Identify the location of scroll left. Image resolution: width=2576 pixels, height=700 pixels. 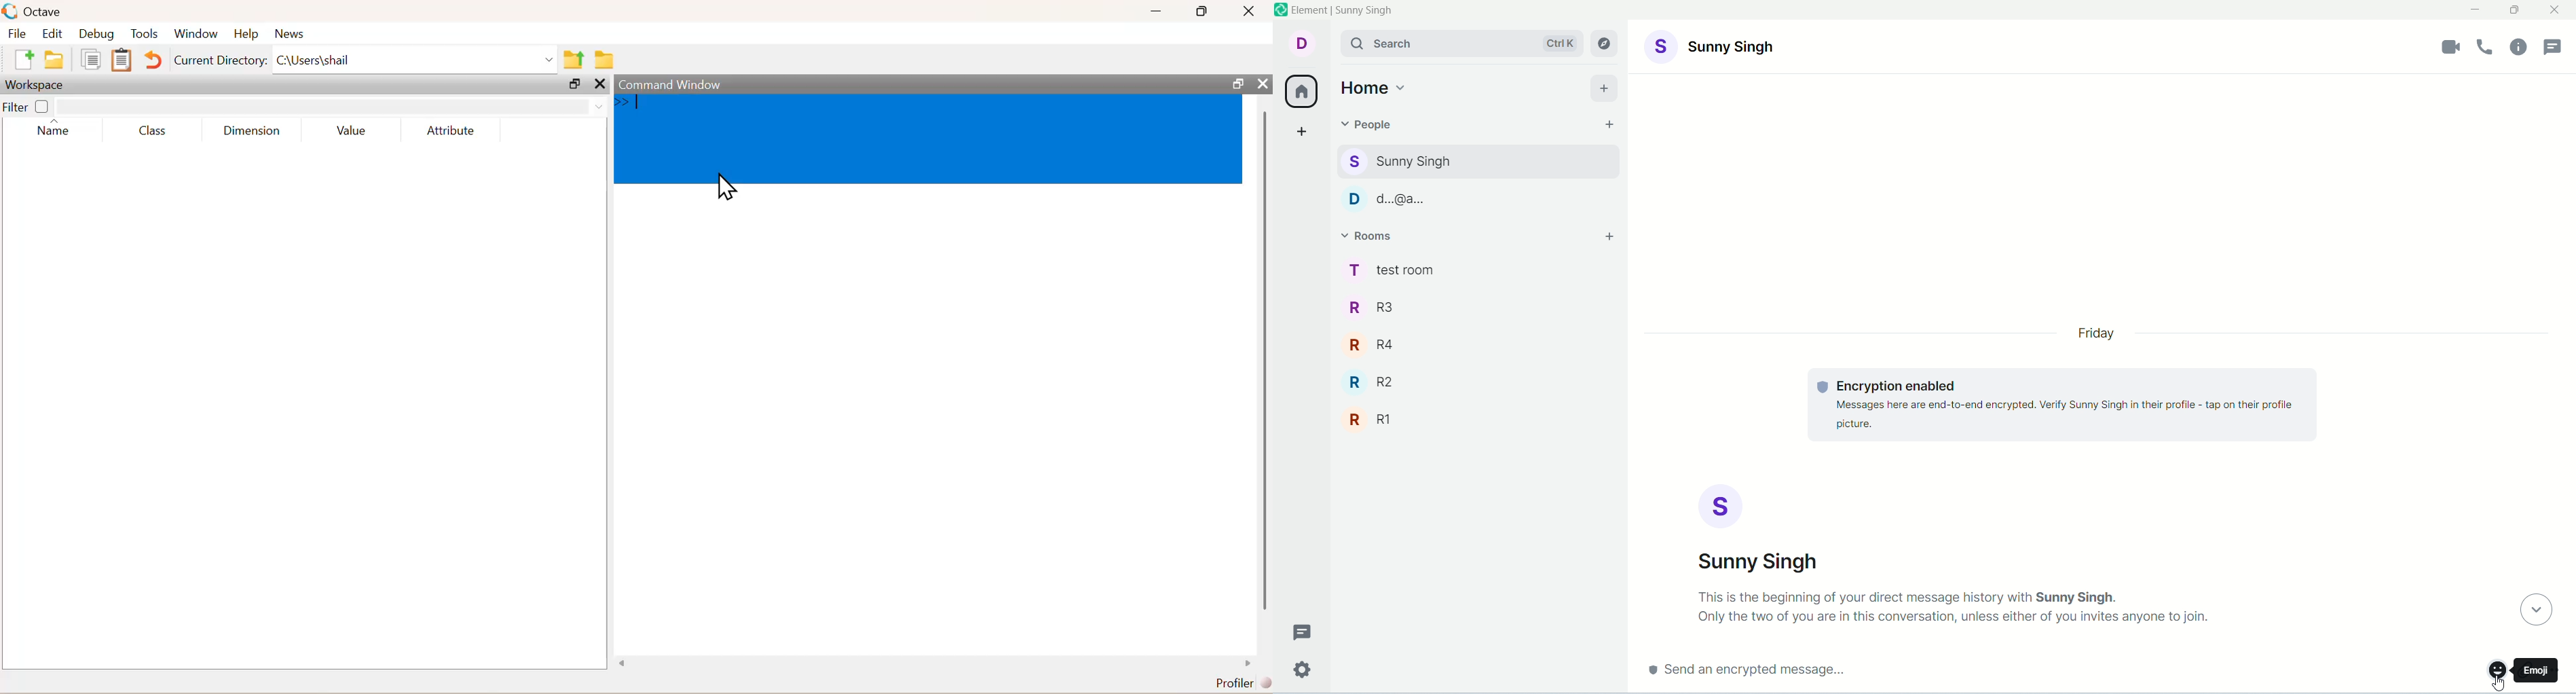
(623, 663).